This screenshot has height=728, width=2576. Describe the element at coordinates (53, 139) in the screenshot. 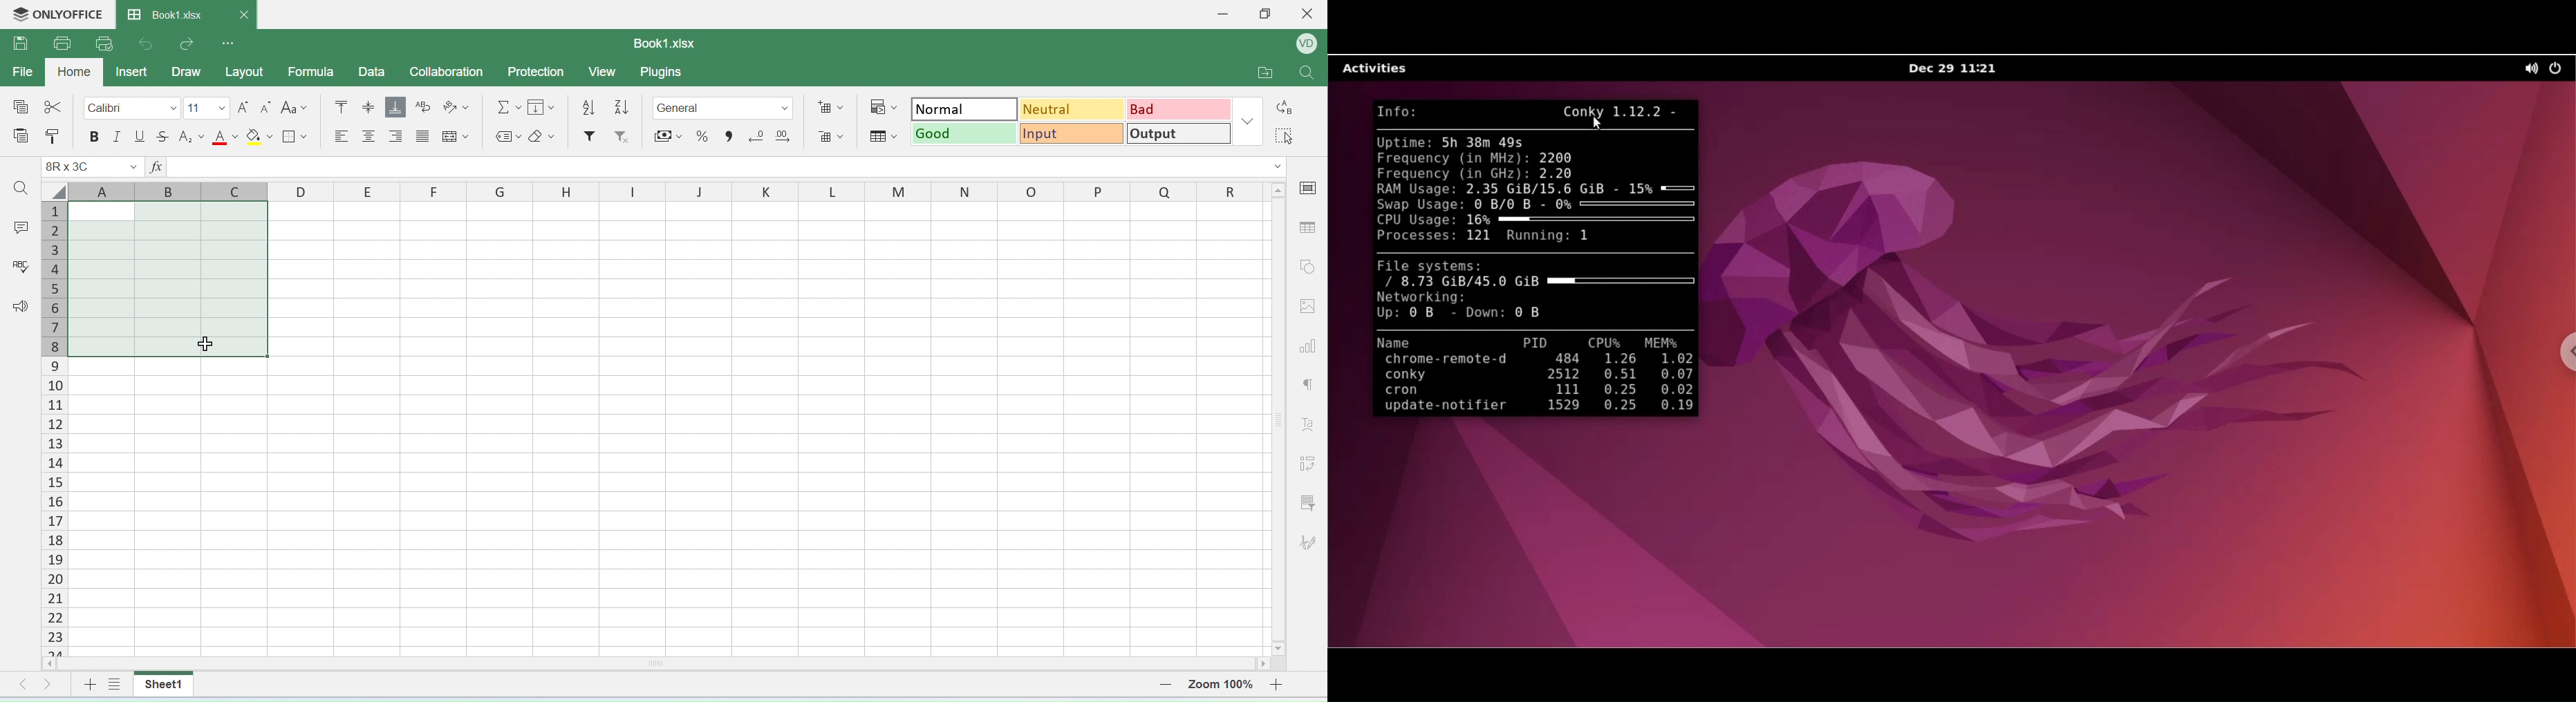

I see `paste` at that location.